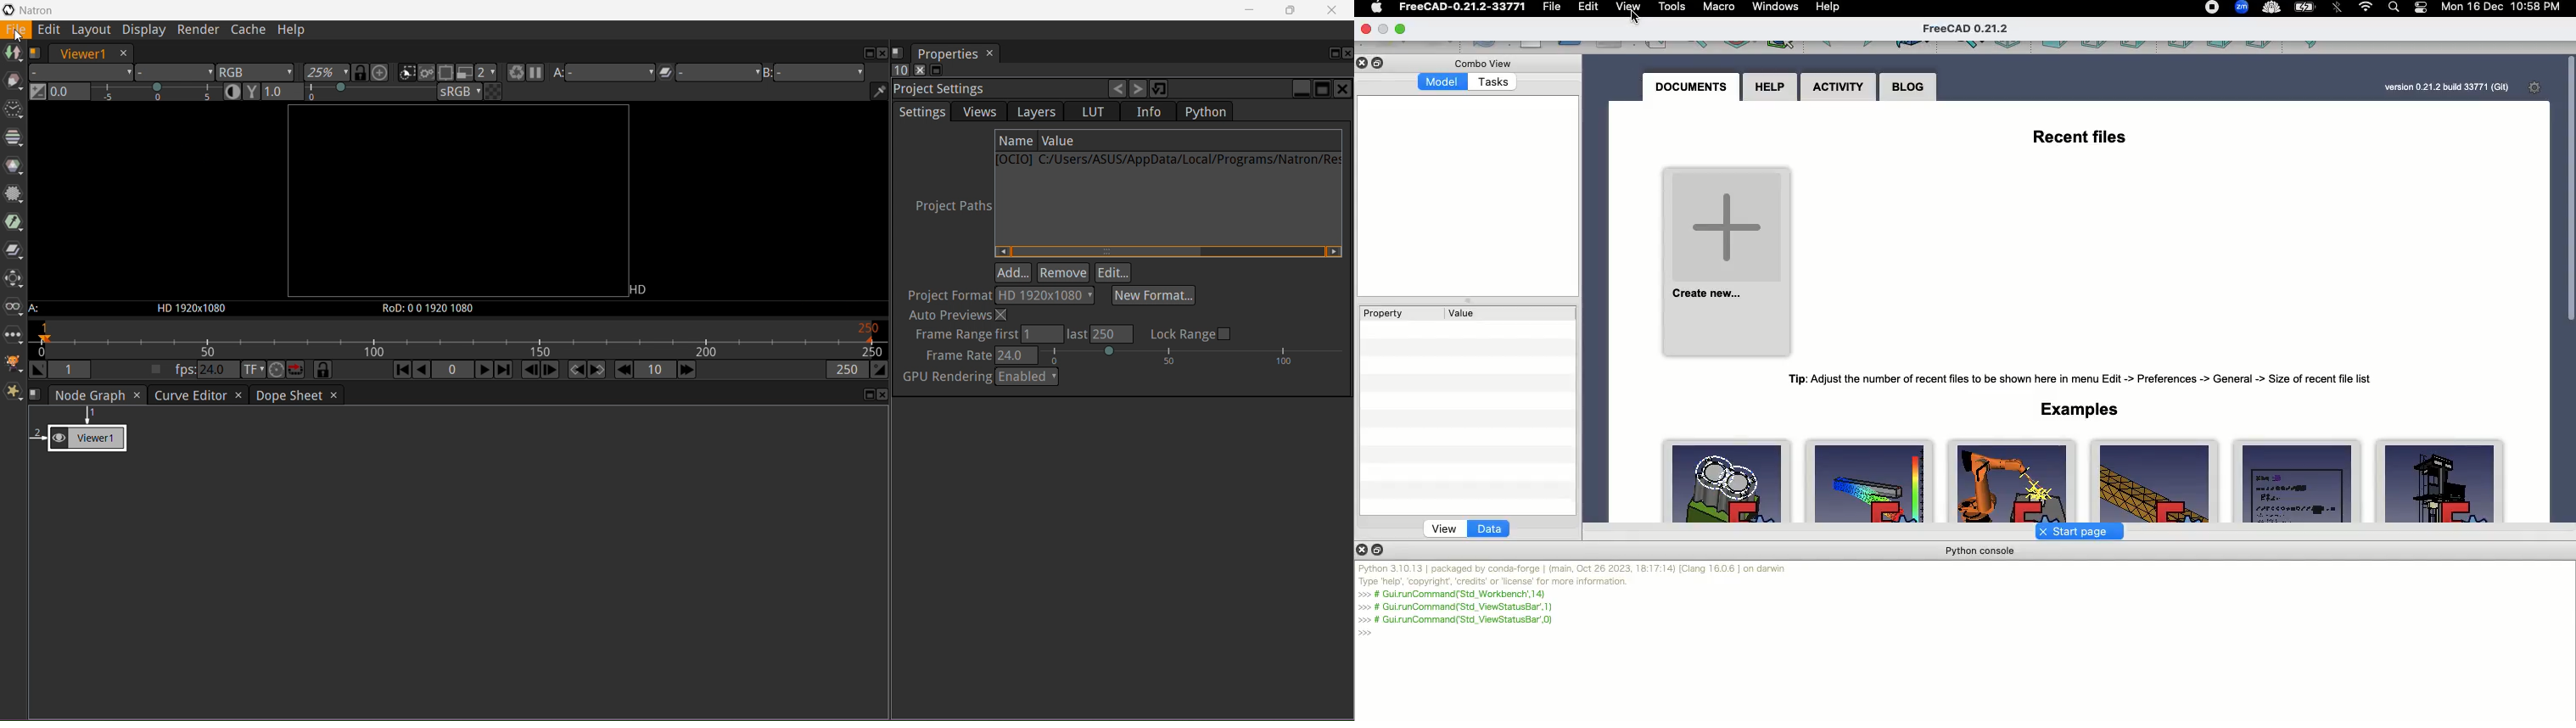 This screenshot has height=728, width=2576. Describe the element at coordinates (327, 73) in the screenshot. I see `The zoom applied to the image on the viewer` at that location.